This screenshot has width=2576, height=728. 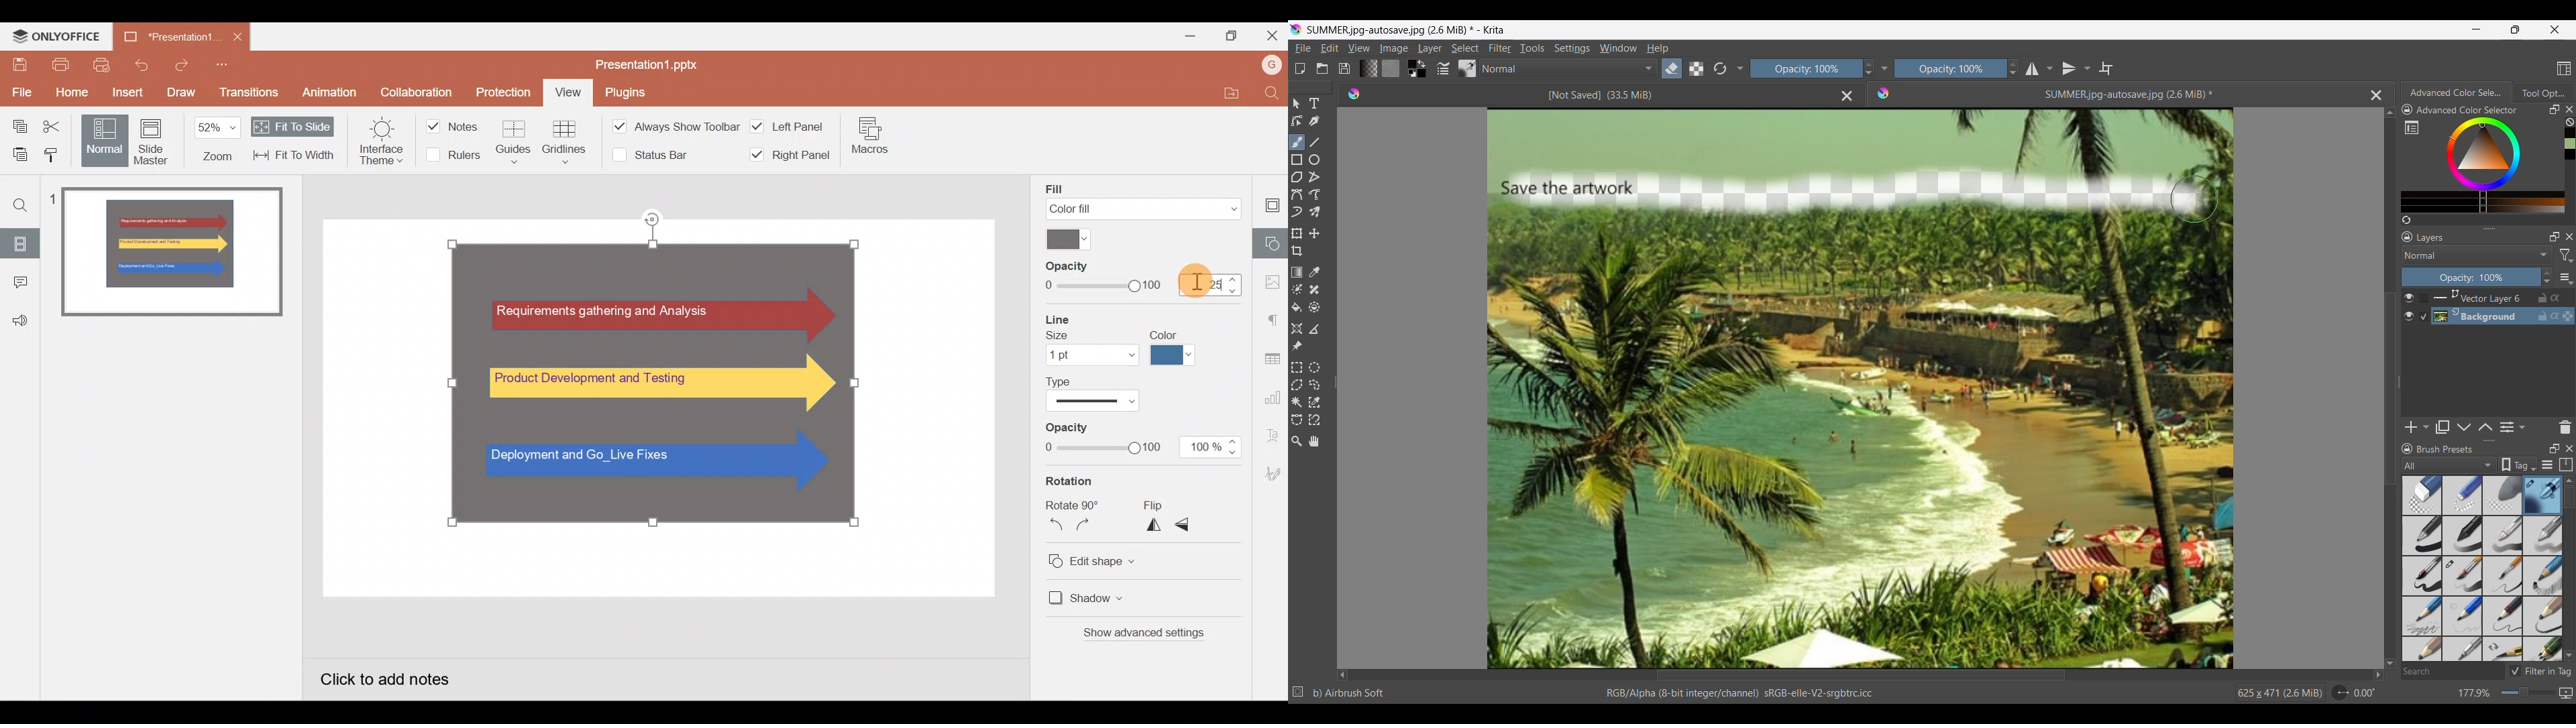 What do you see at coordinates (1271, 279) in the screenshot?
I see `Image settings` at bounding box center [1271, 279].